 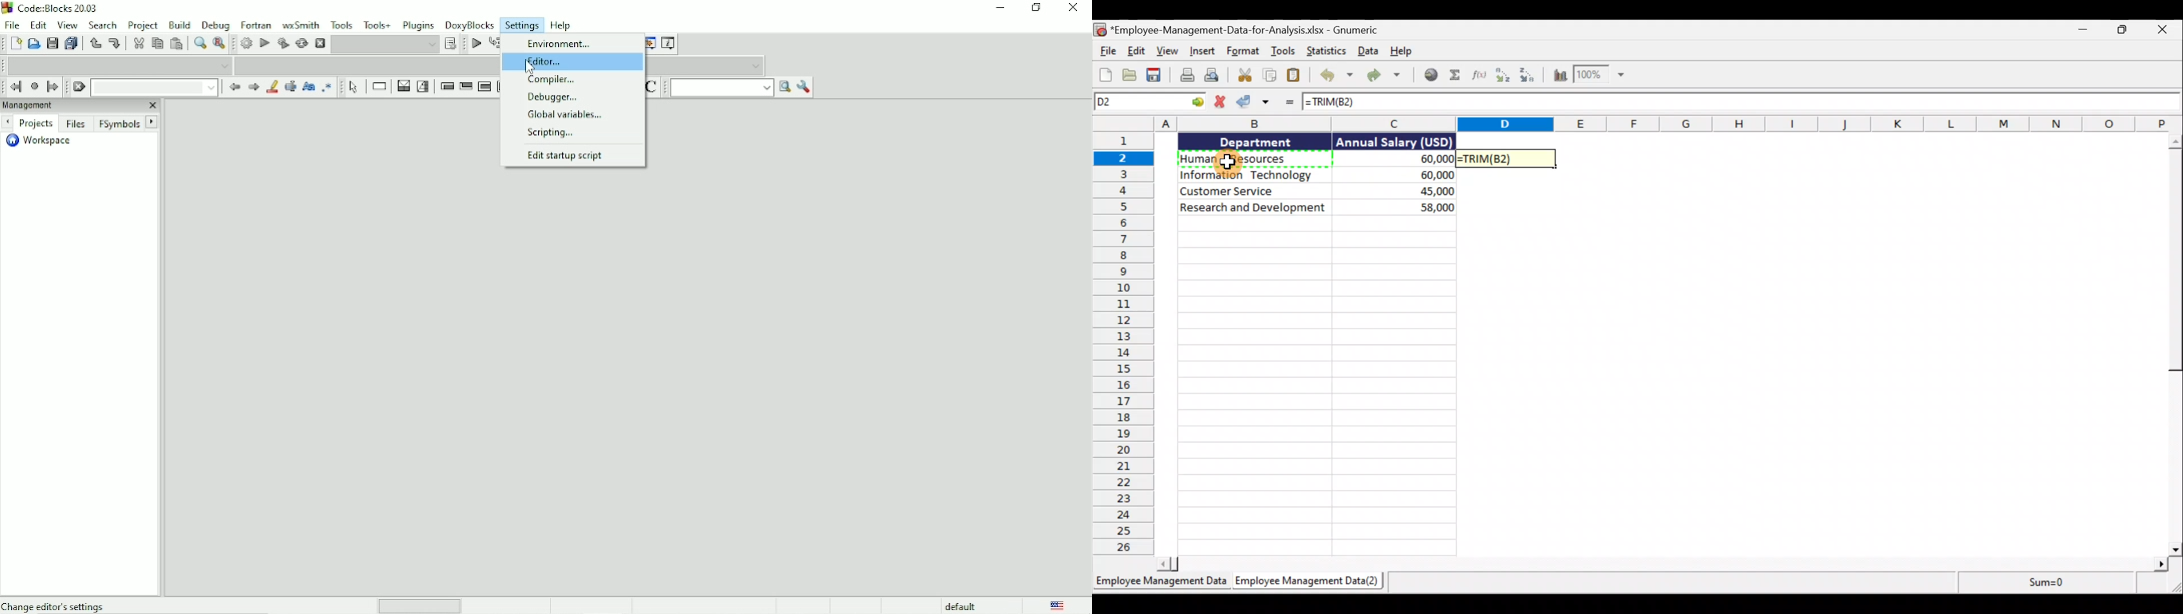 I want to click on Close, so click(x=1073, y=8).